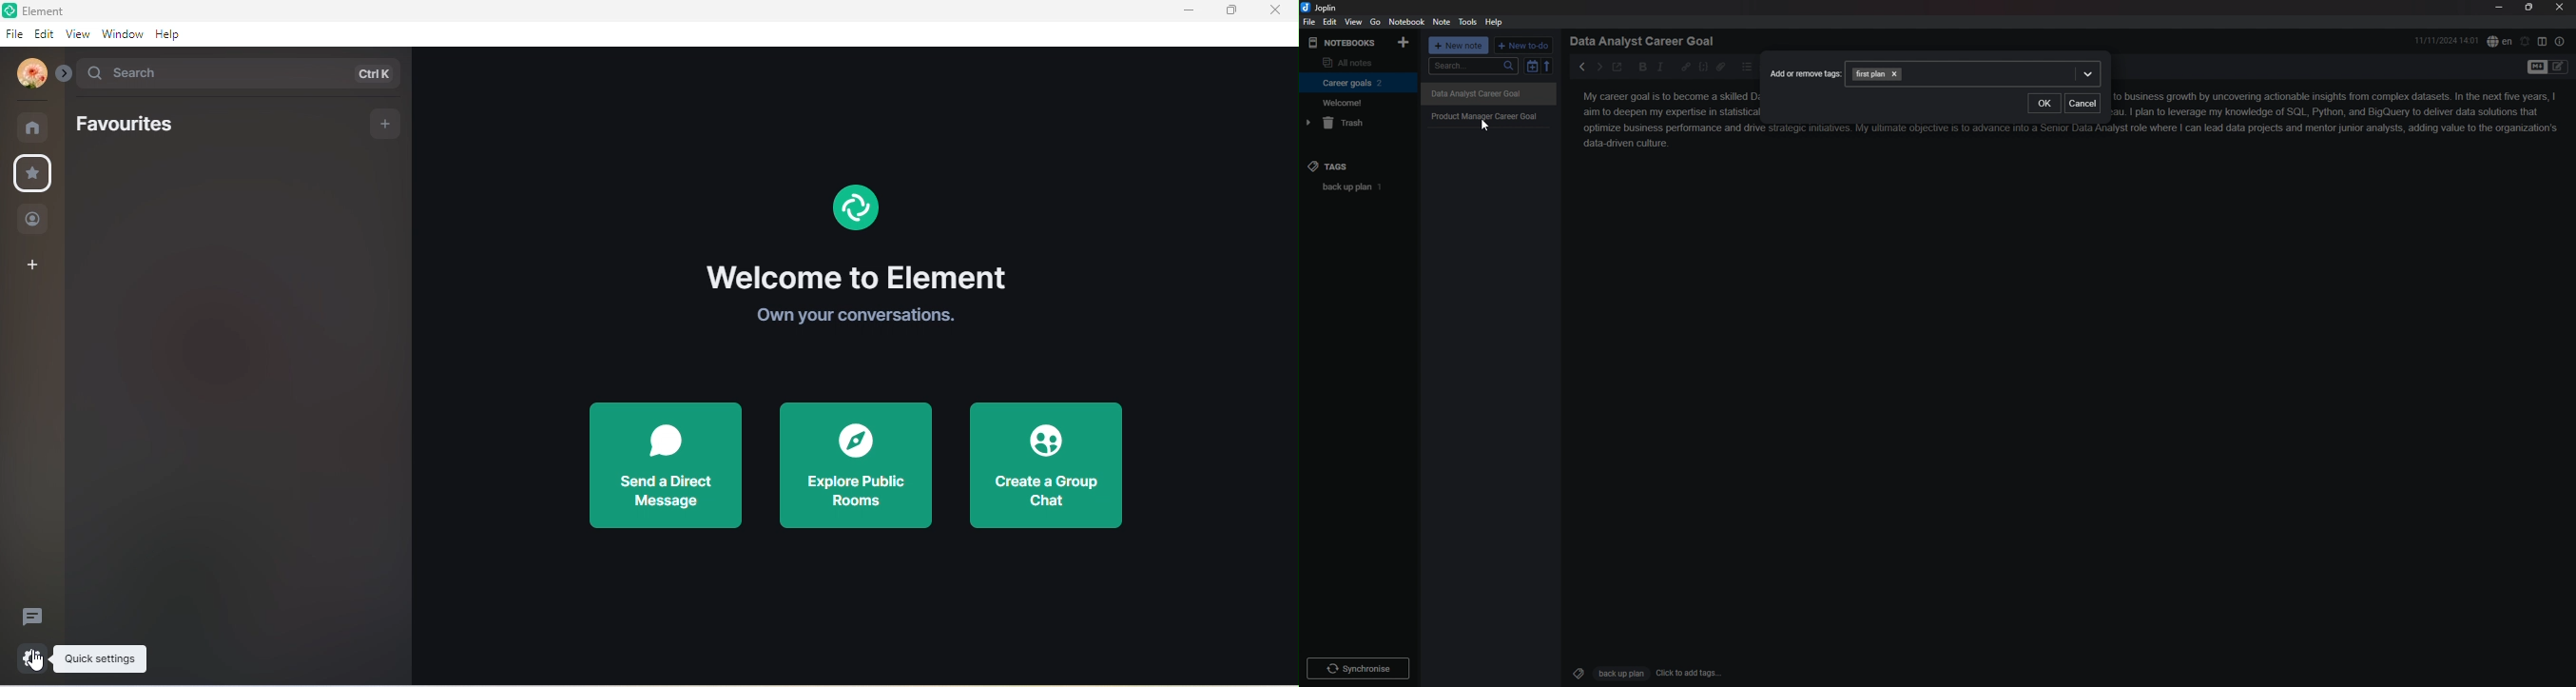  Describe the element at coordinates (131, 128) in the screenshot. I see `favourites` at that location.